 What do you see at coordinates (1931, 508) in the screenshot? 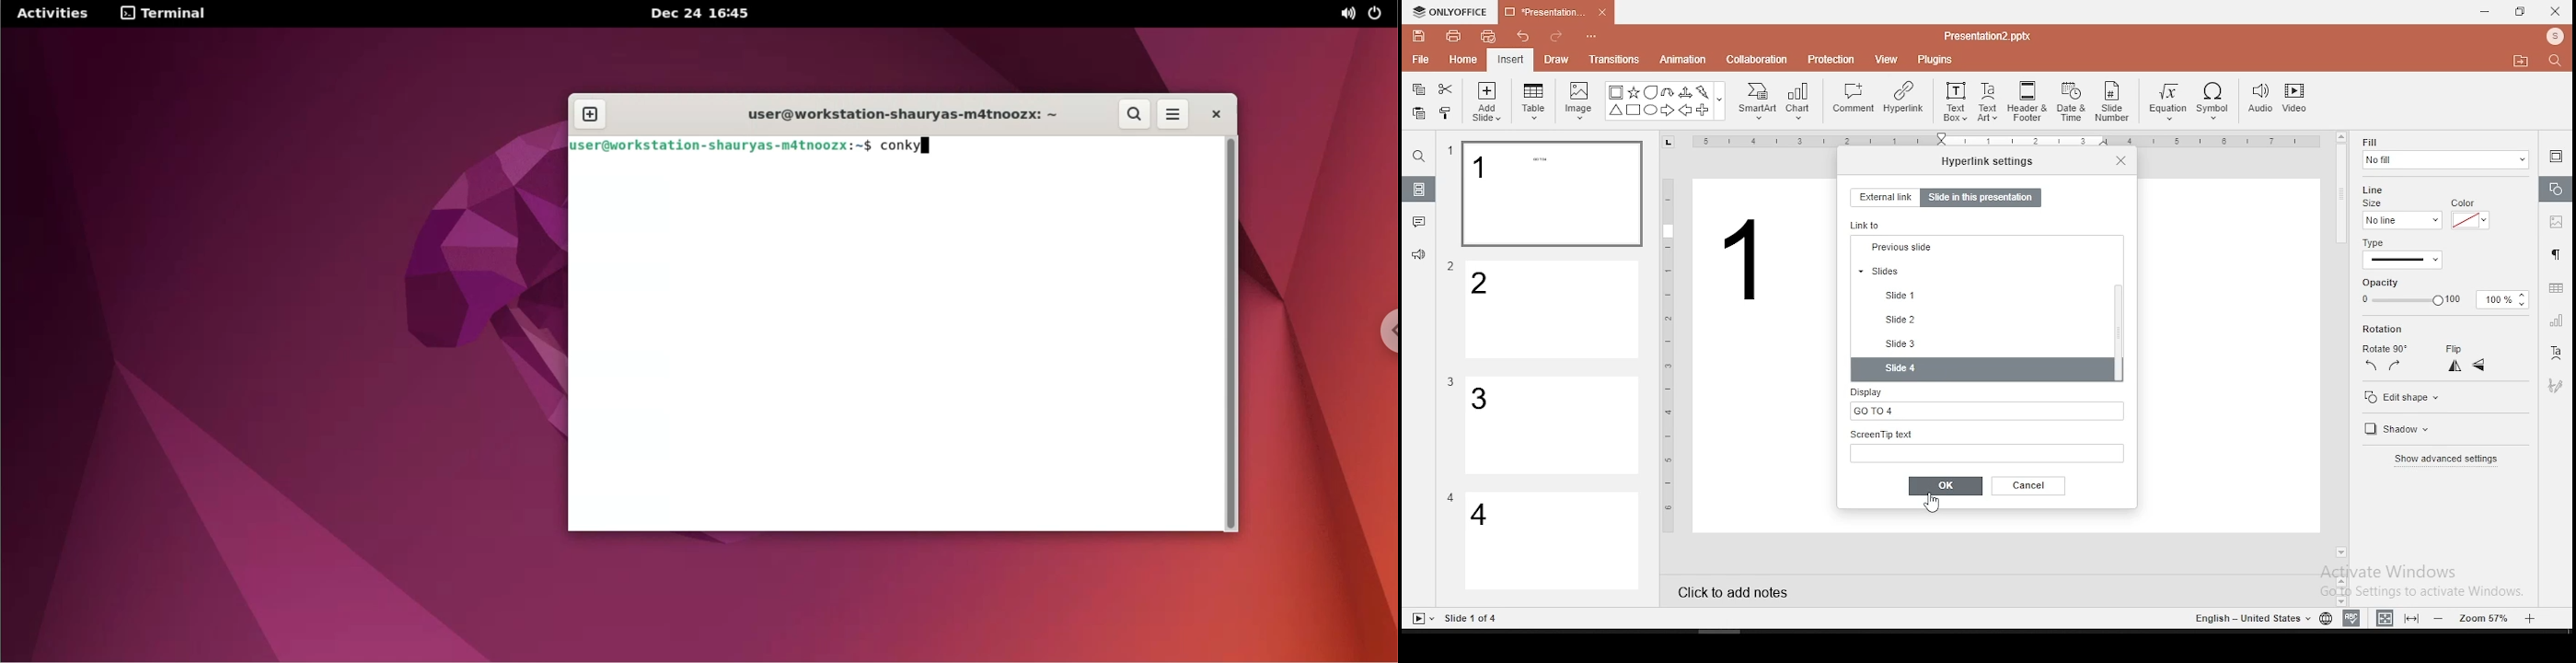
I see `Cursor` at bounding box center [1931, 508].